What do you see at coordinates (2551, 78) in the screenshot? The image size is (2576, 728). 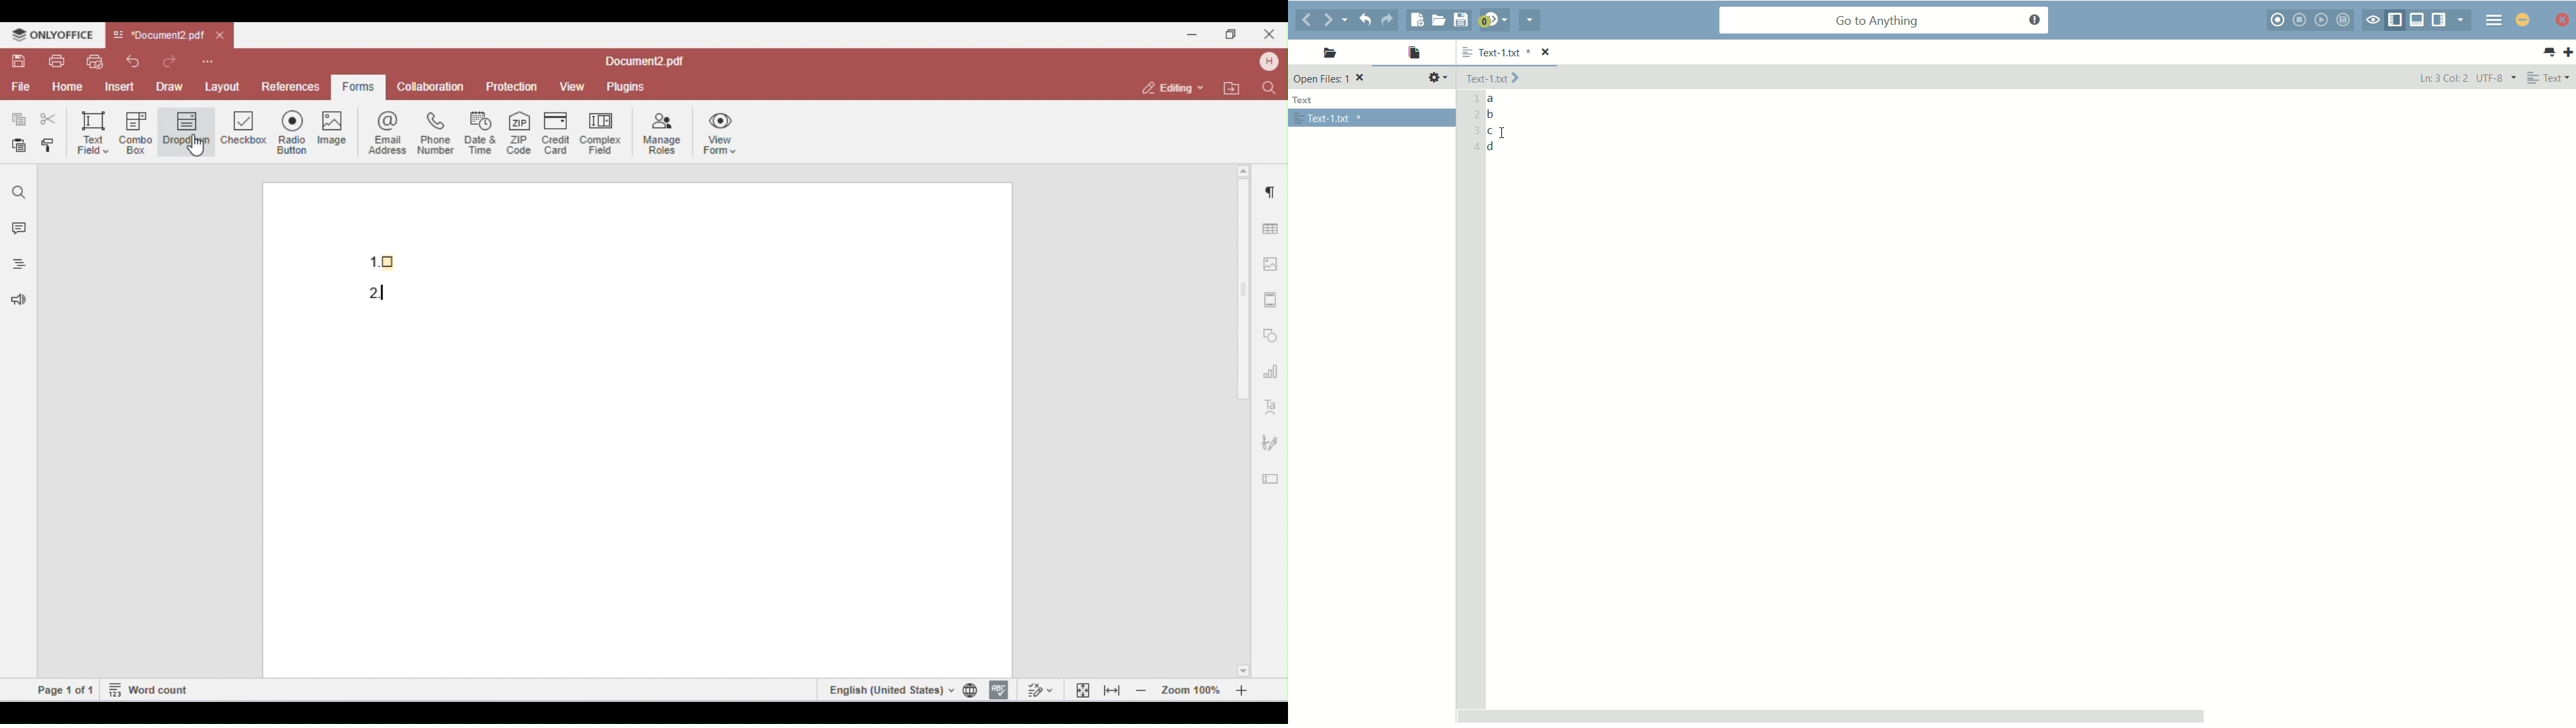 I see `Text` at bounding box center [2551, 78].